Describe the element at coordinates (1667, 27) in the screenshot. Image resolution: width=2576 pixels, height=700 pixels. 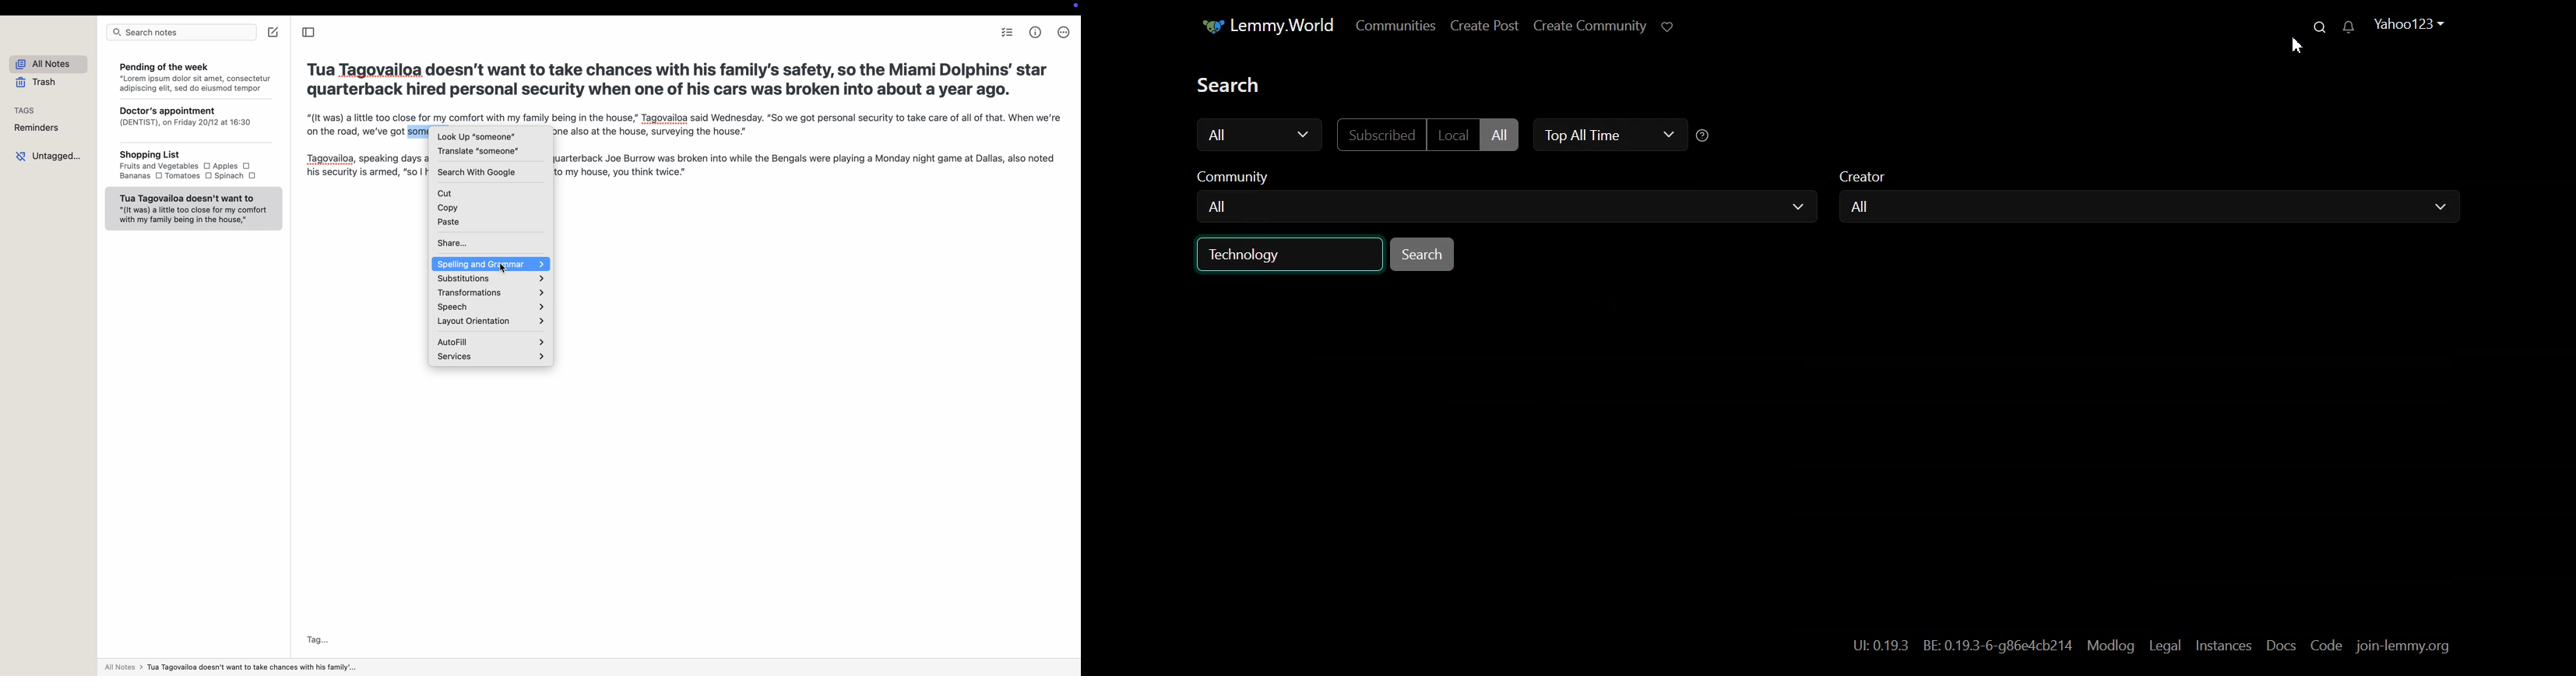
I see `Support Limmy` at that location.